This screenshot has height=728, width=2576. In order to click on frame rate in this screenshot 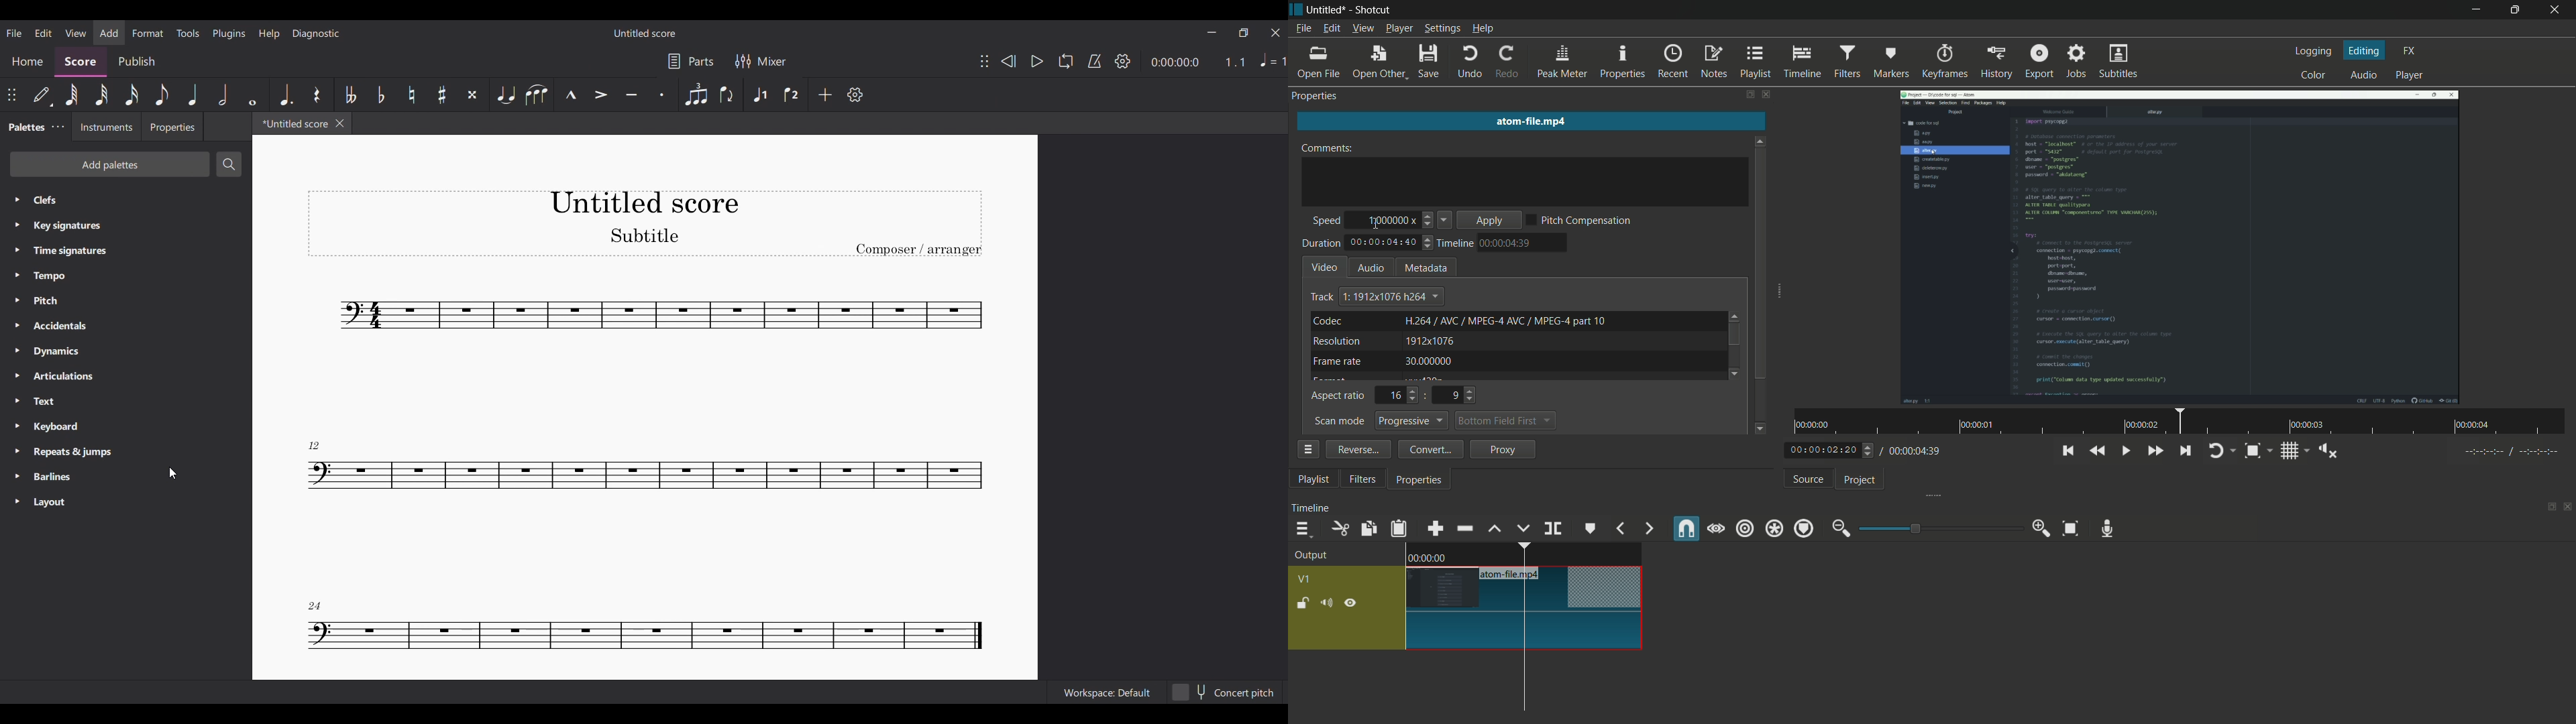, I will do `click(1336, 361)`.